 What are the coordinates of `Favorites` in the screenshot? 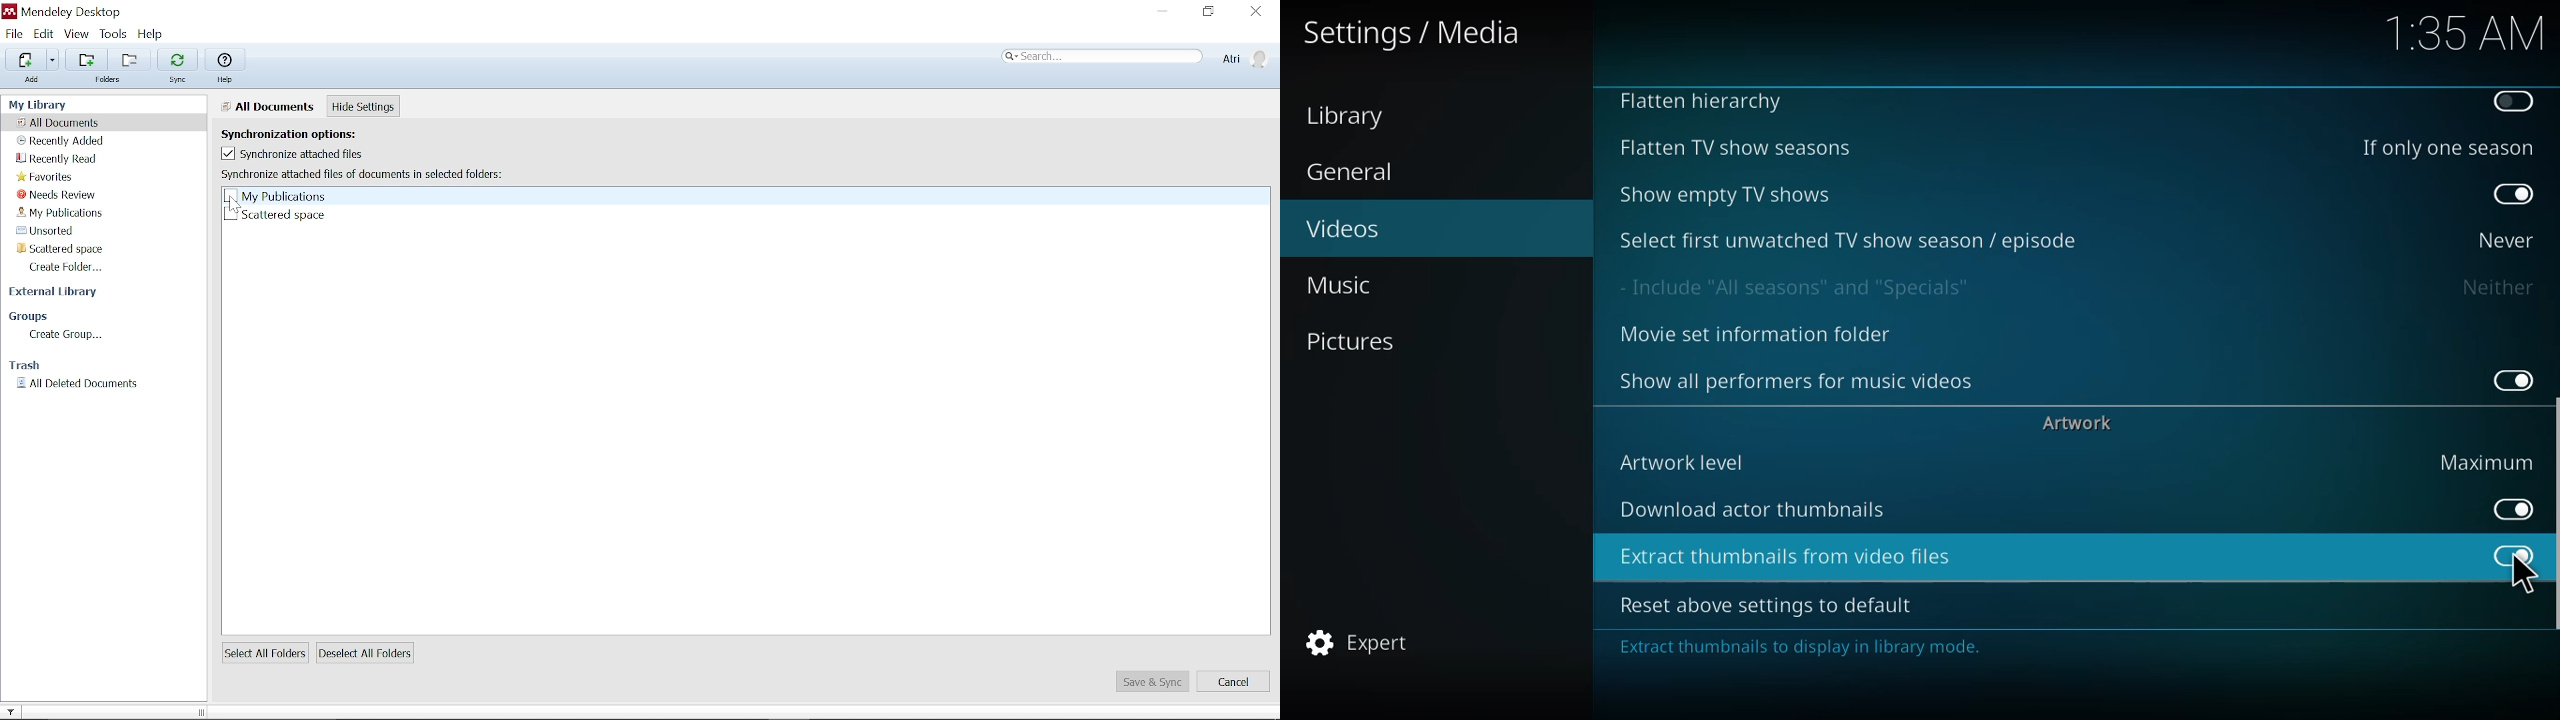 It's located at (46, 176).